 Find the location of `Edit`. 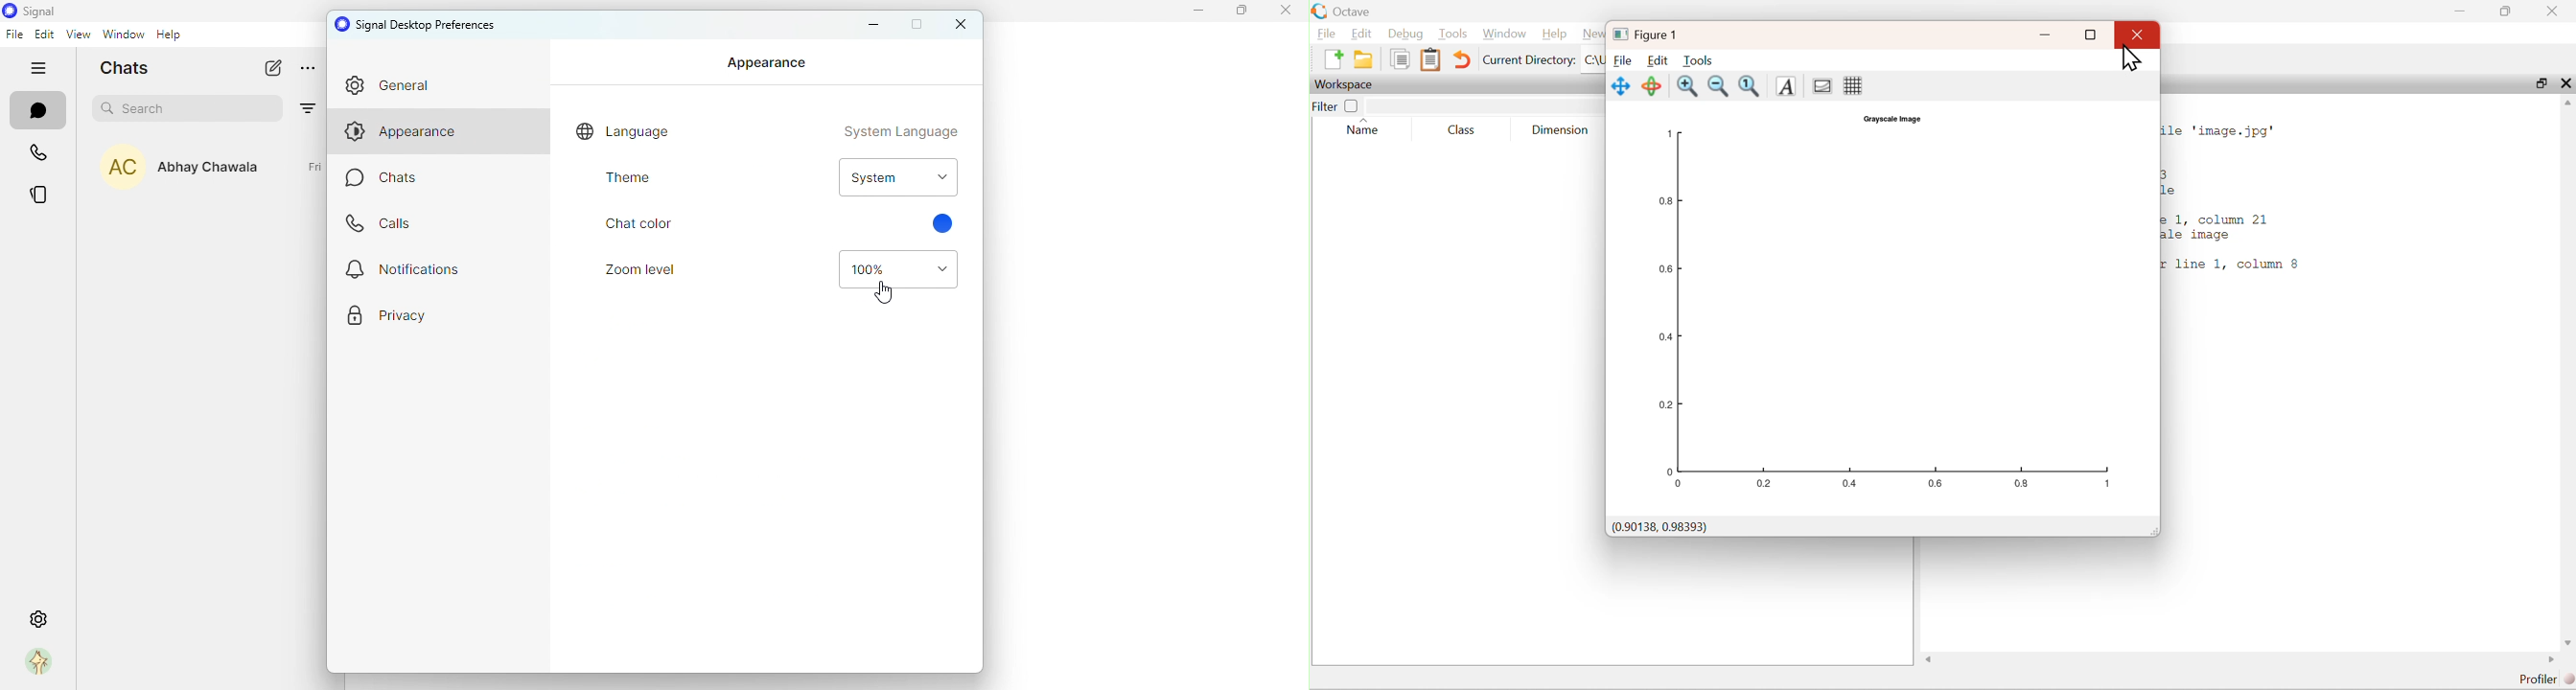

Edit is located at coordinates (1364, 35).